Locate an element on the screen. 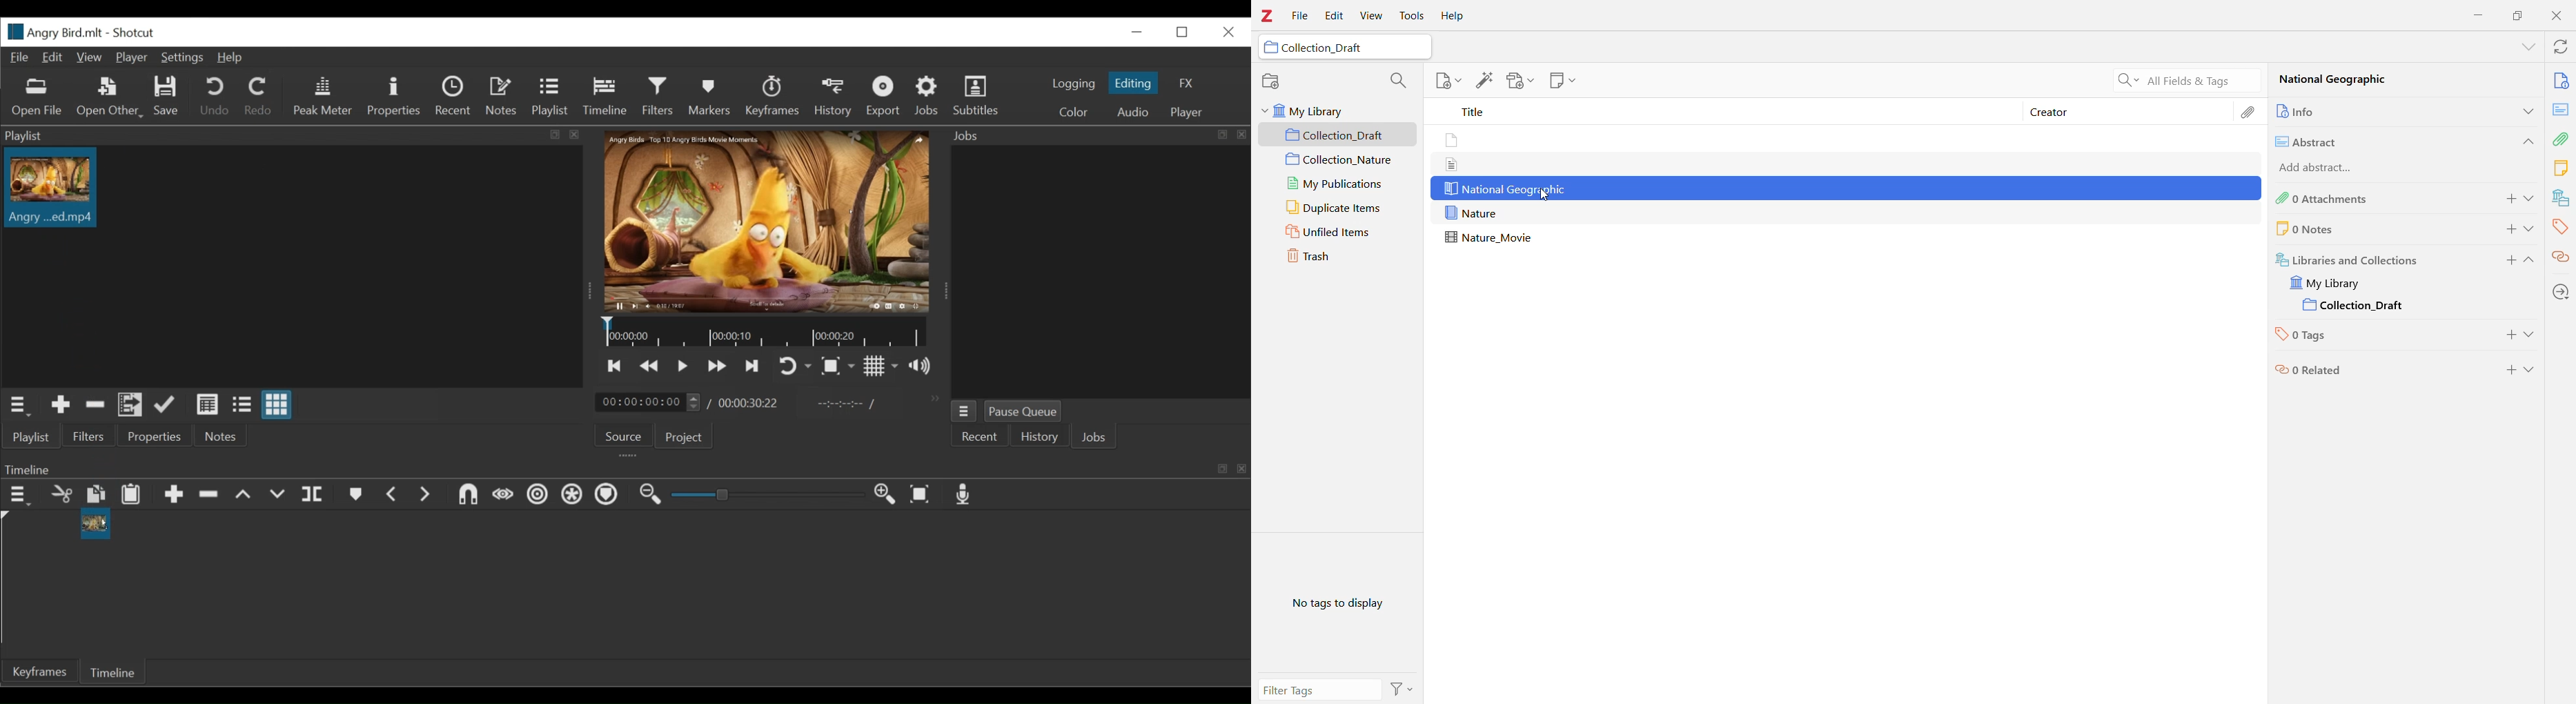 This screenshot has height=728, width=2576. Project is located at coordinates (681, 436).